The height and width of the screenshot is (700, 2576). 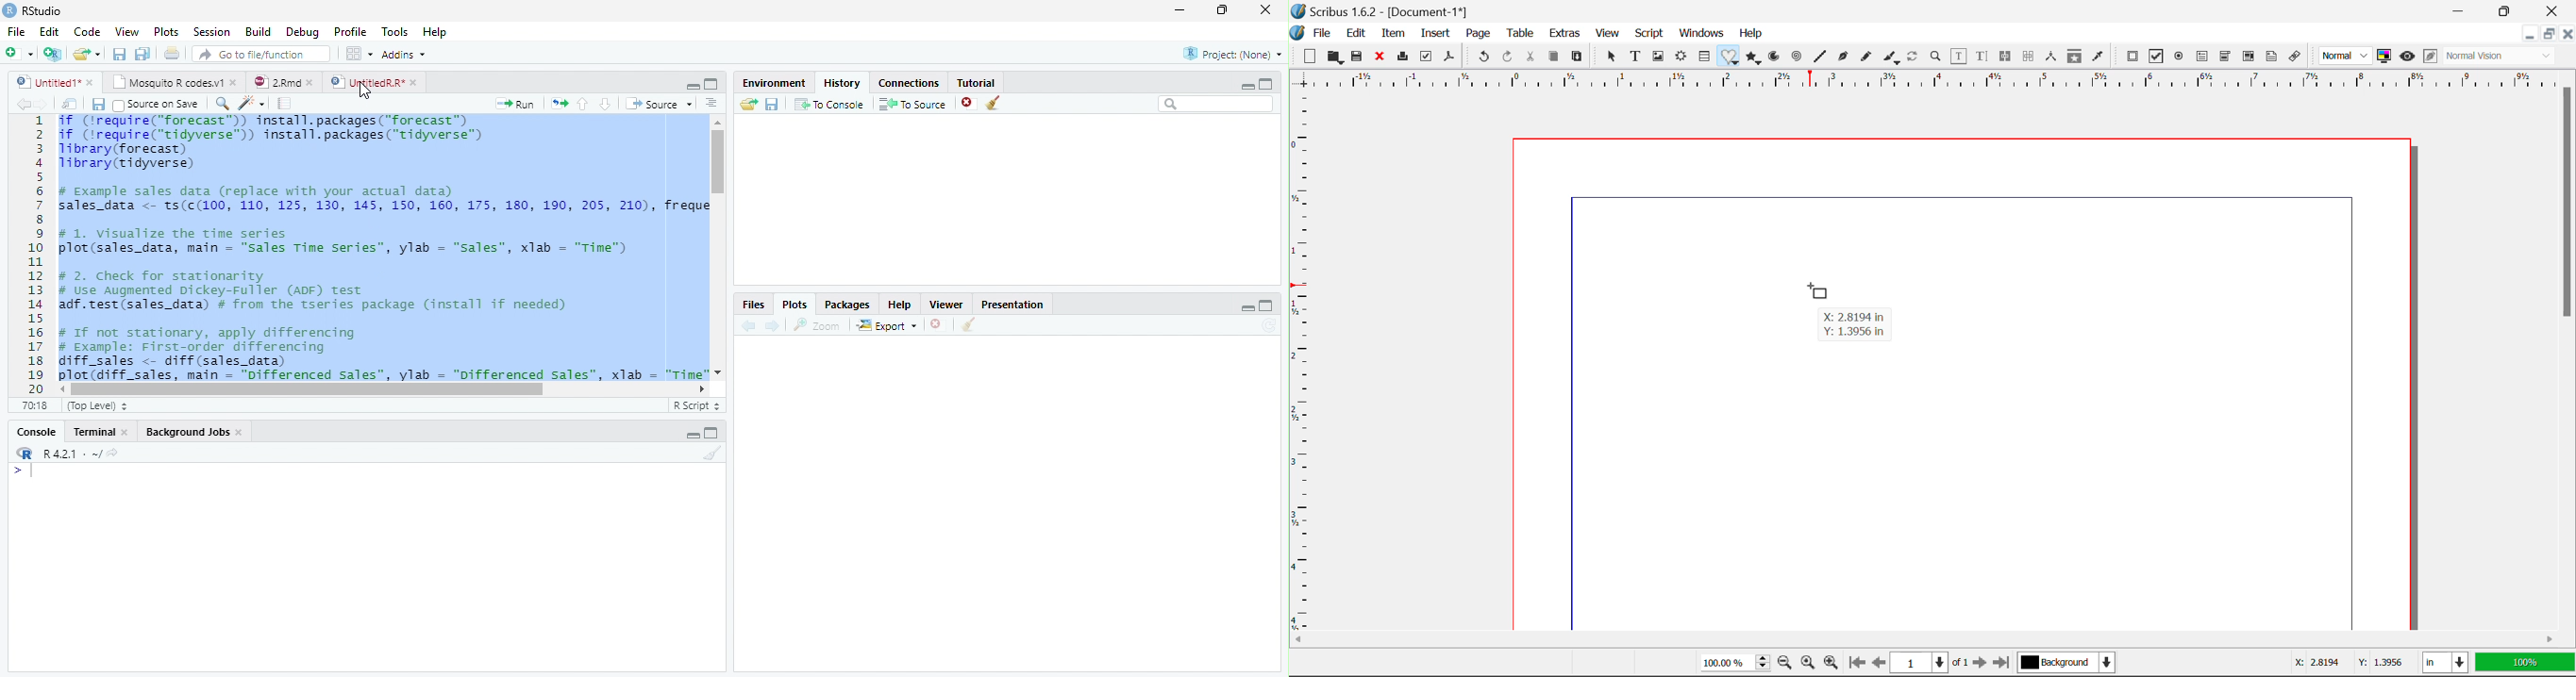 I want to click on History, so click(x=843, y=83).